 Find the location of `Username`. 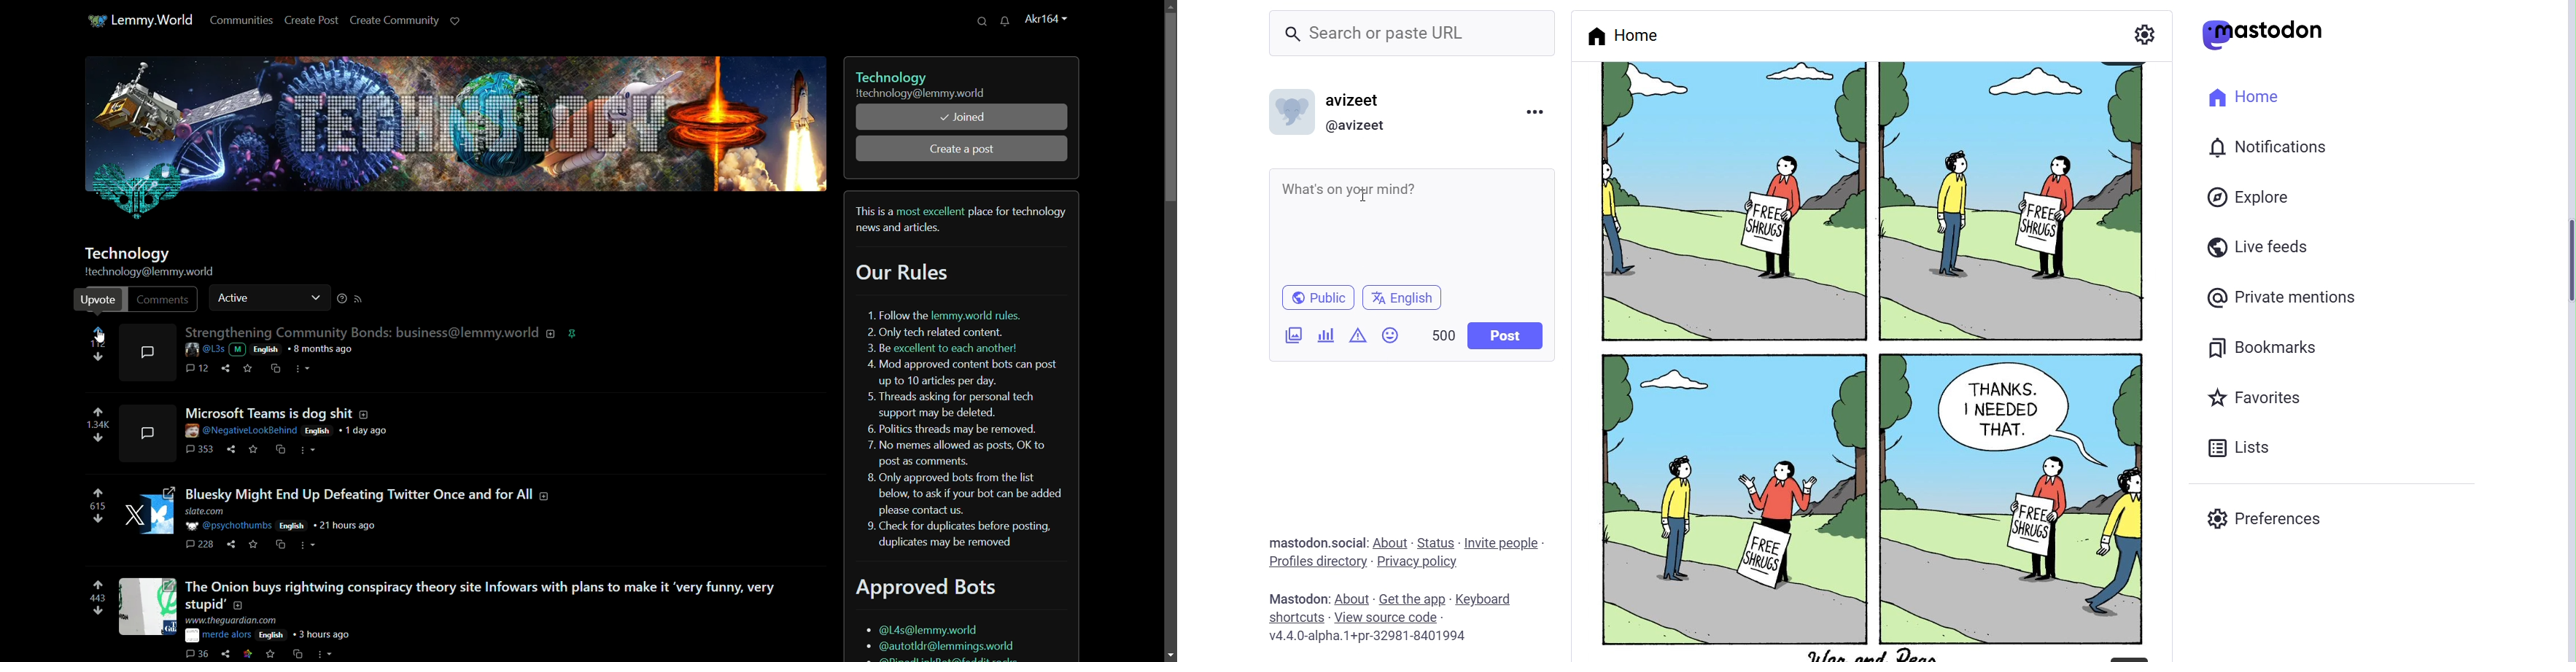

Username is located at coordinates (1361, 98).